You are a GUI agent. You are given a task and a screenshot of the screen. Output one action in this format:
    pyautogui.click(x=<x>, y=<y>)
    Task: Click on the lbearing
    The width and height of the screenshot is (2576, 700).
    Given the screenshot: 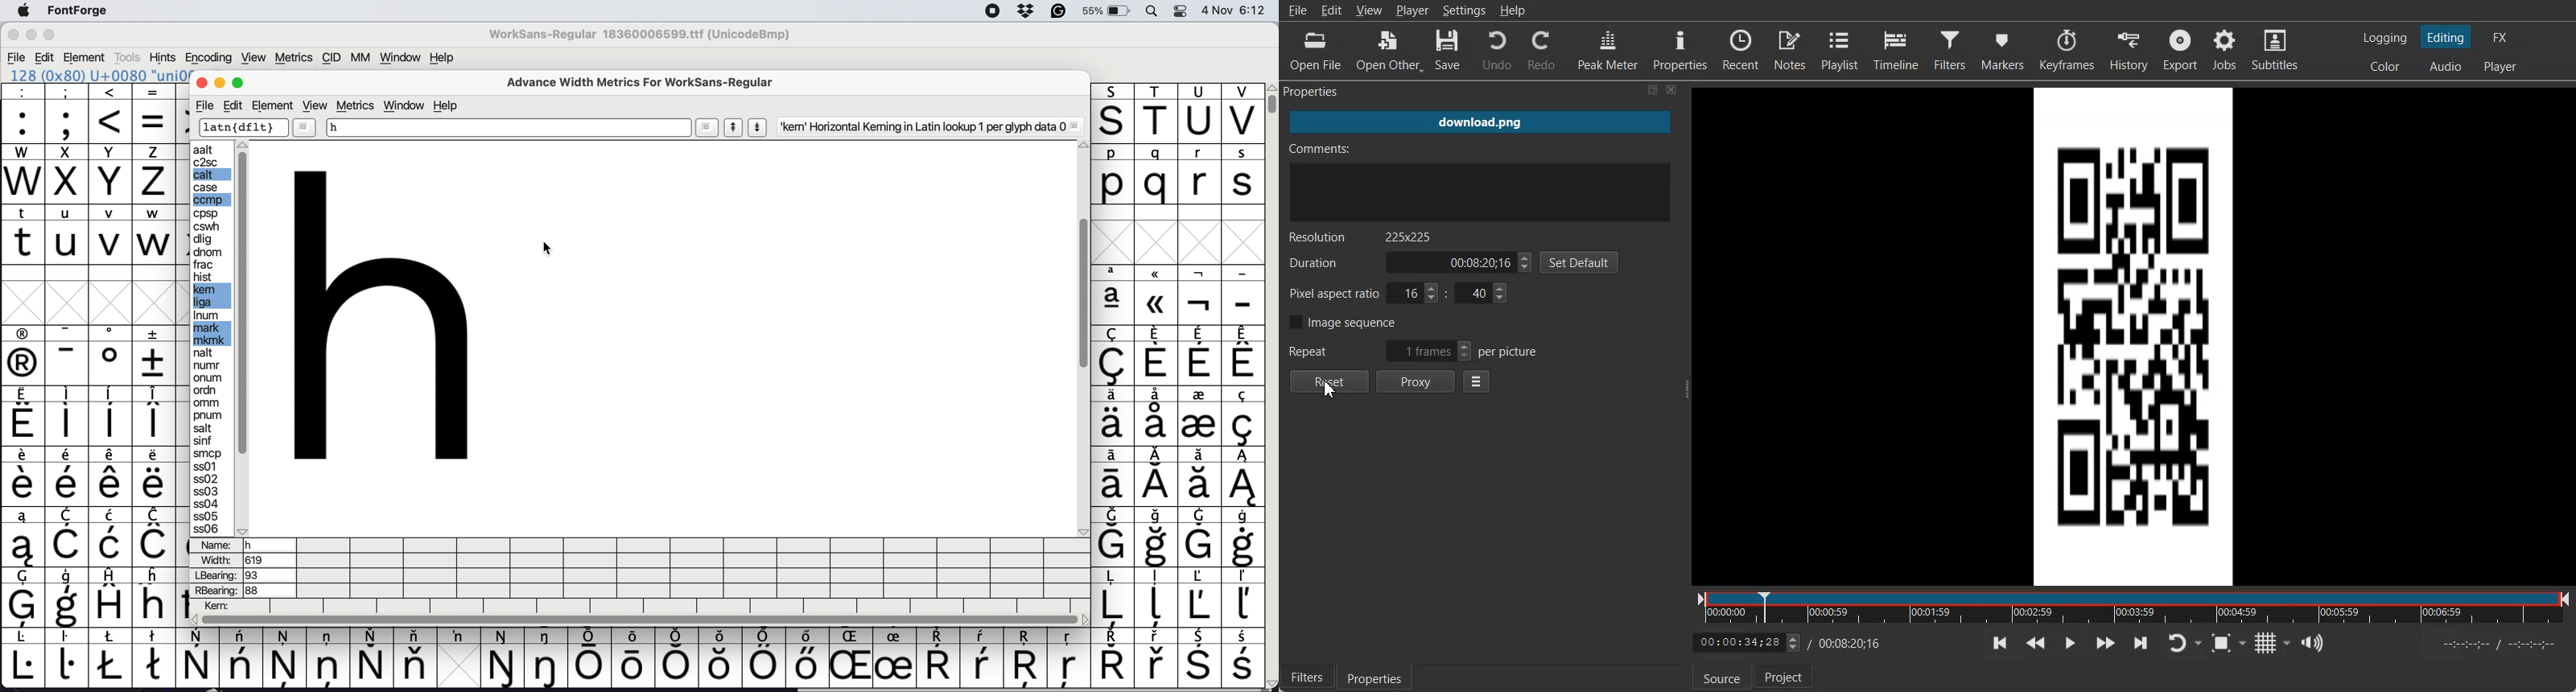 What is the action you would take?
    pyautogui.click(x=233, y=575)
    